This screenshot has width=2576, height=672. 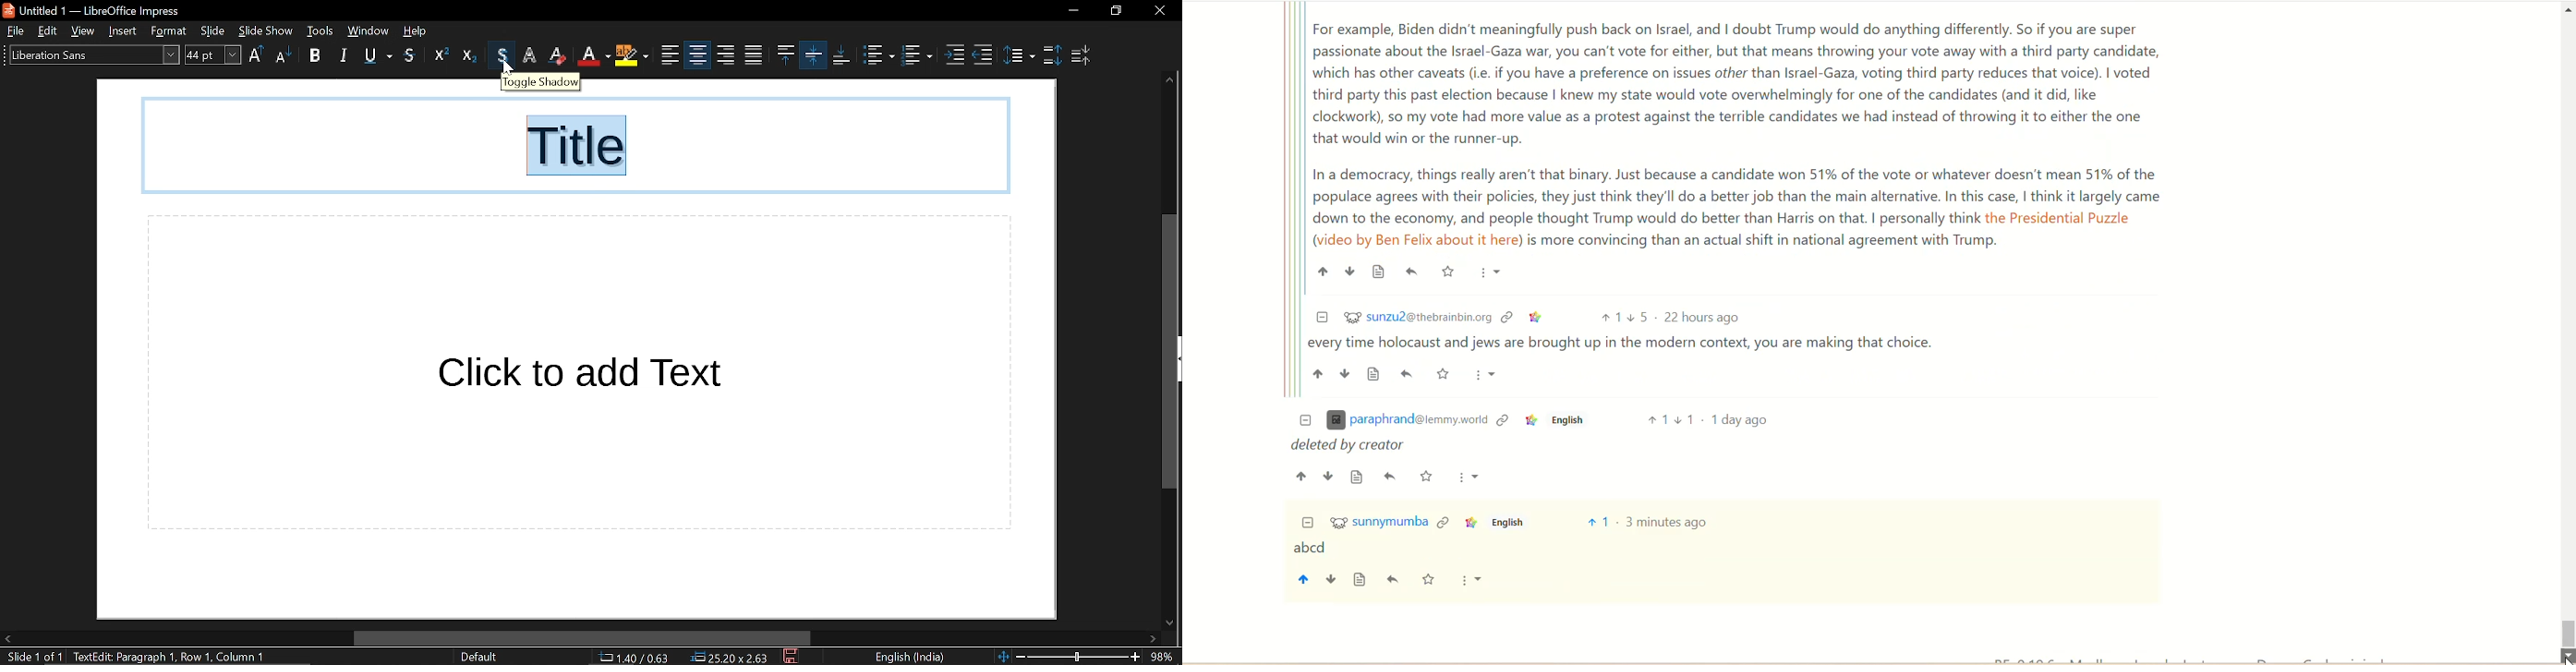 I want to click on reply, so click(x=1394, y=579).